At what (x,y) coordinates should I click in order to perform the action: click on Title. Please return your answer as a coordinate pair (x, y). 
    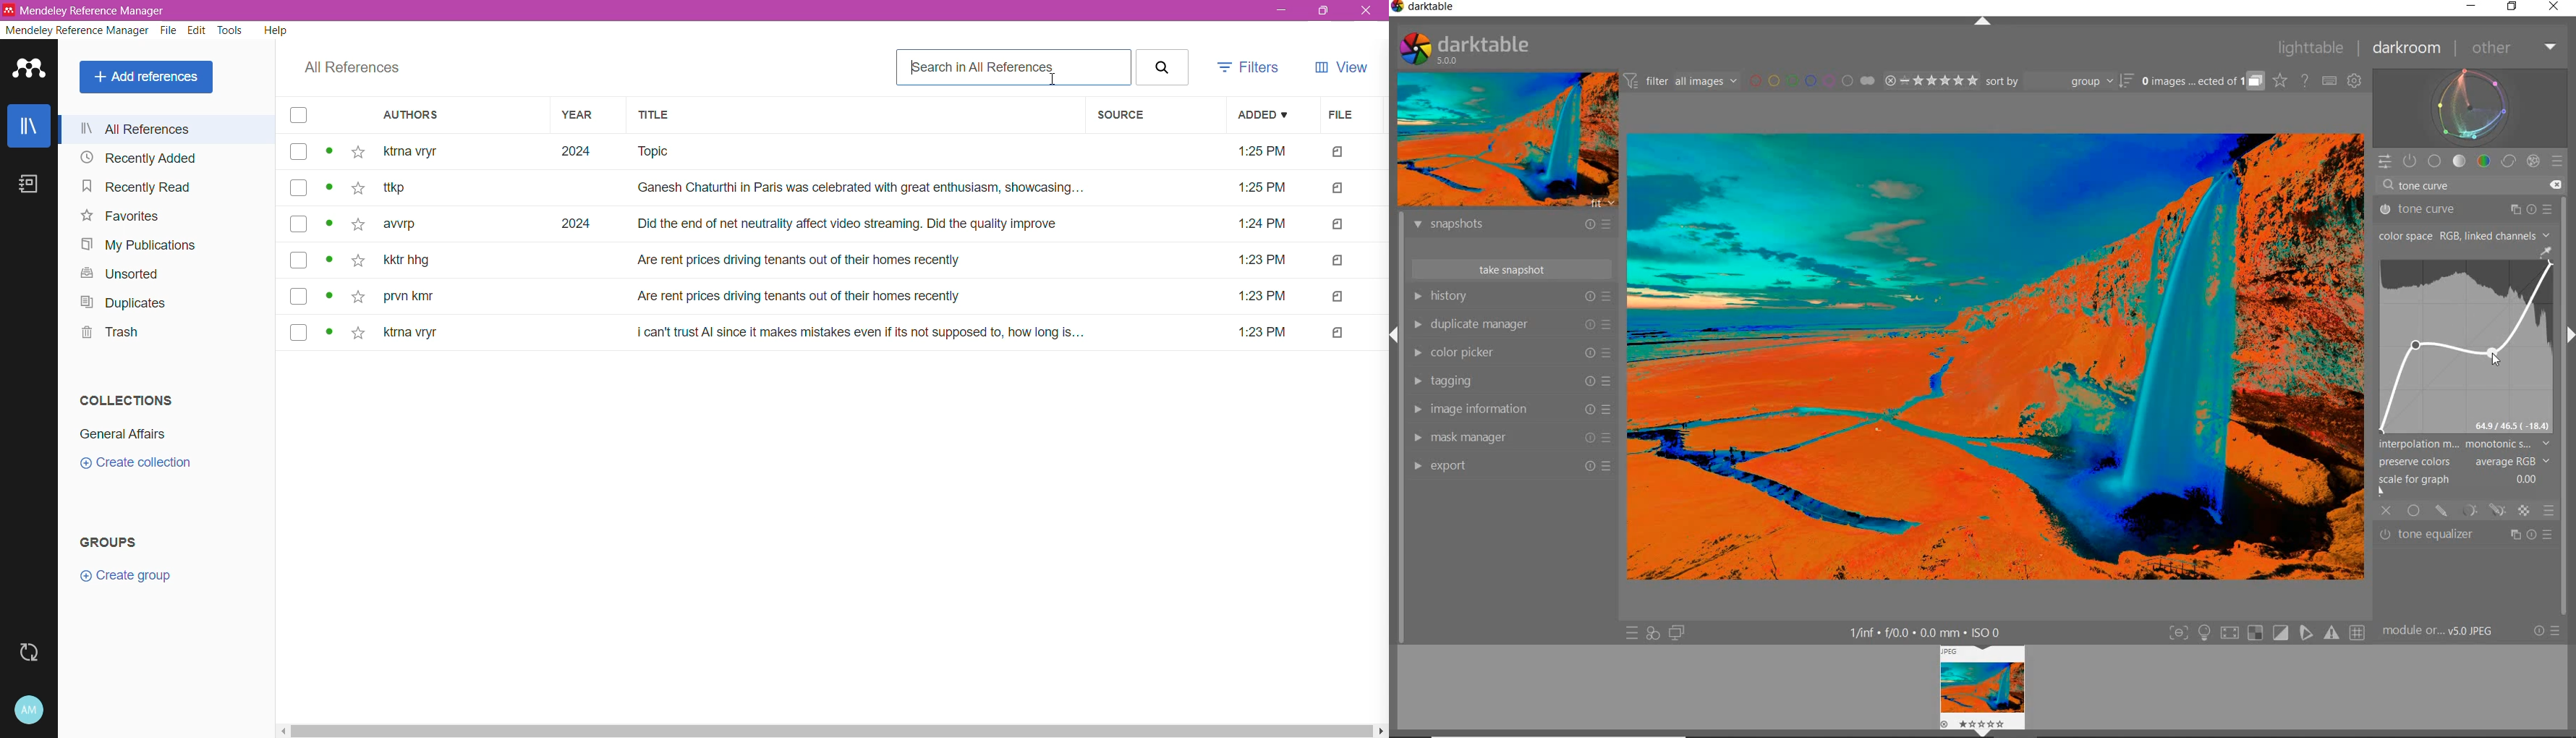
    Looking at the image, I should click on (854, 116).